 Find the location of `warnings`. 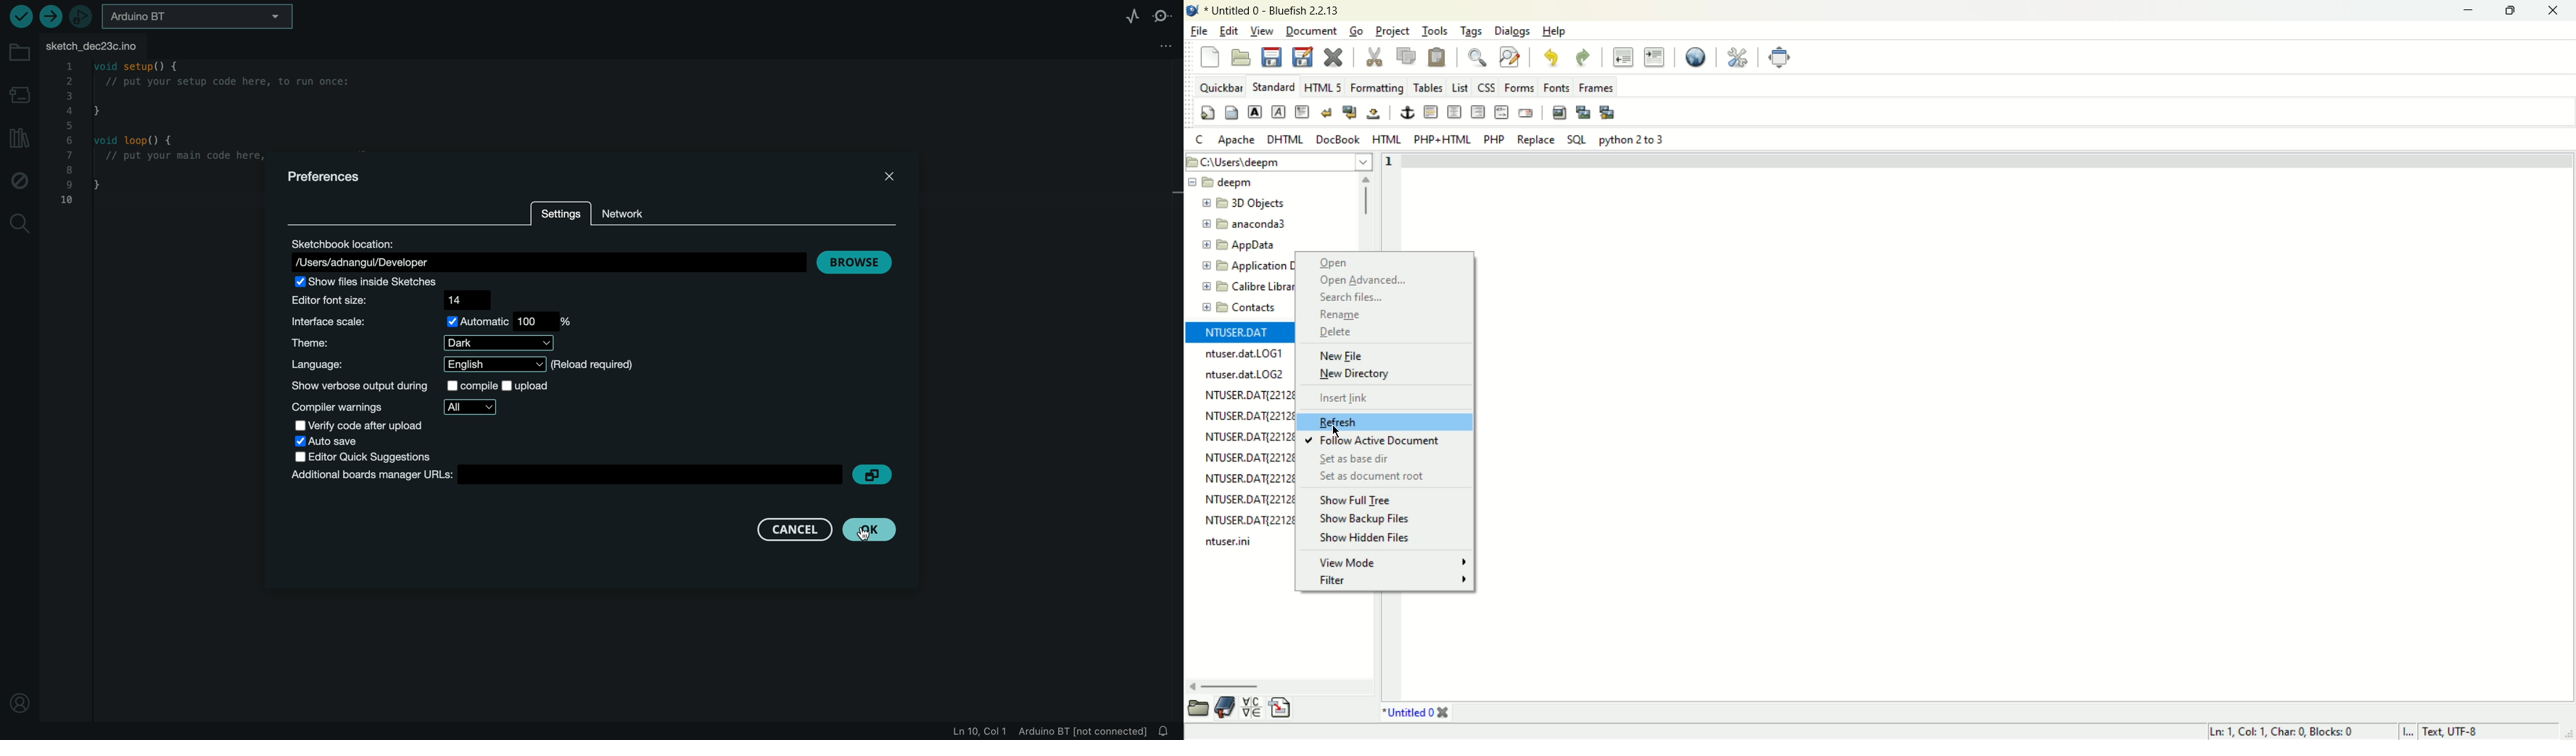

warnings is located at coordinates (401, 407).